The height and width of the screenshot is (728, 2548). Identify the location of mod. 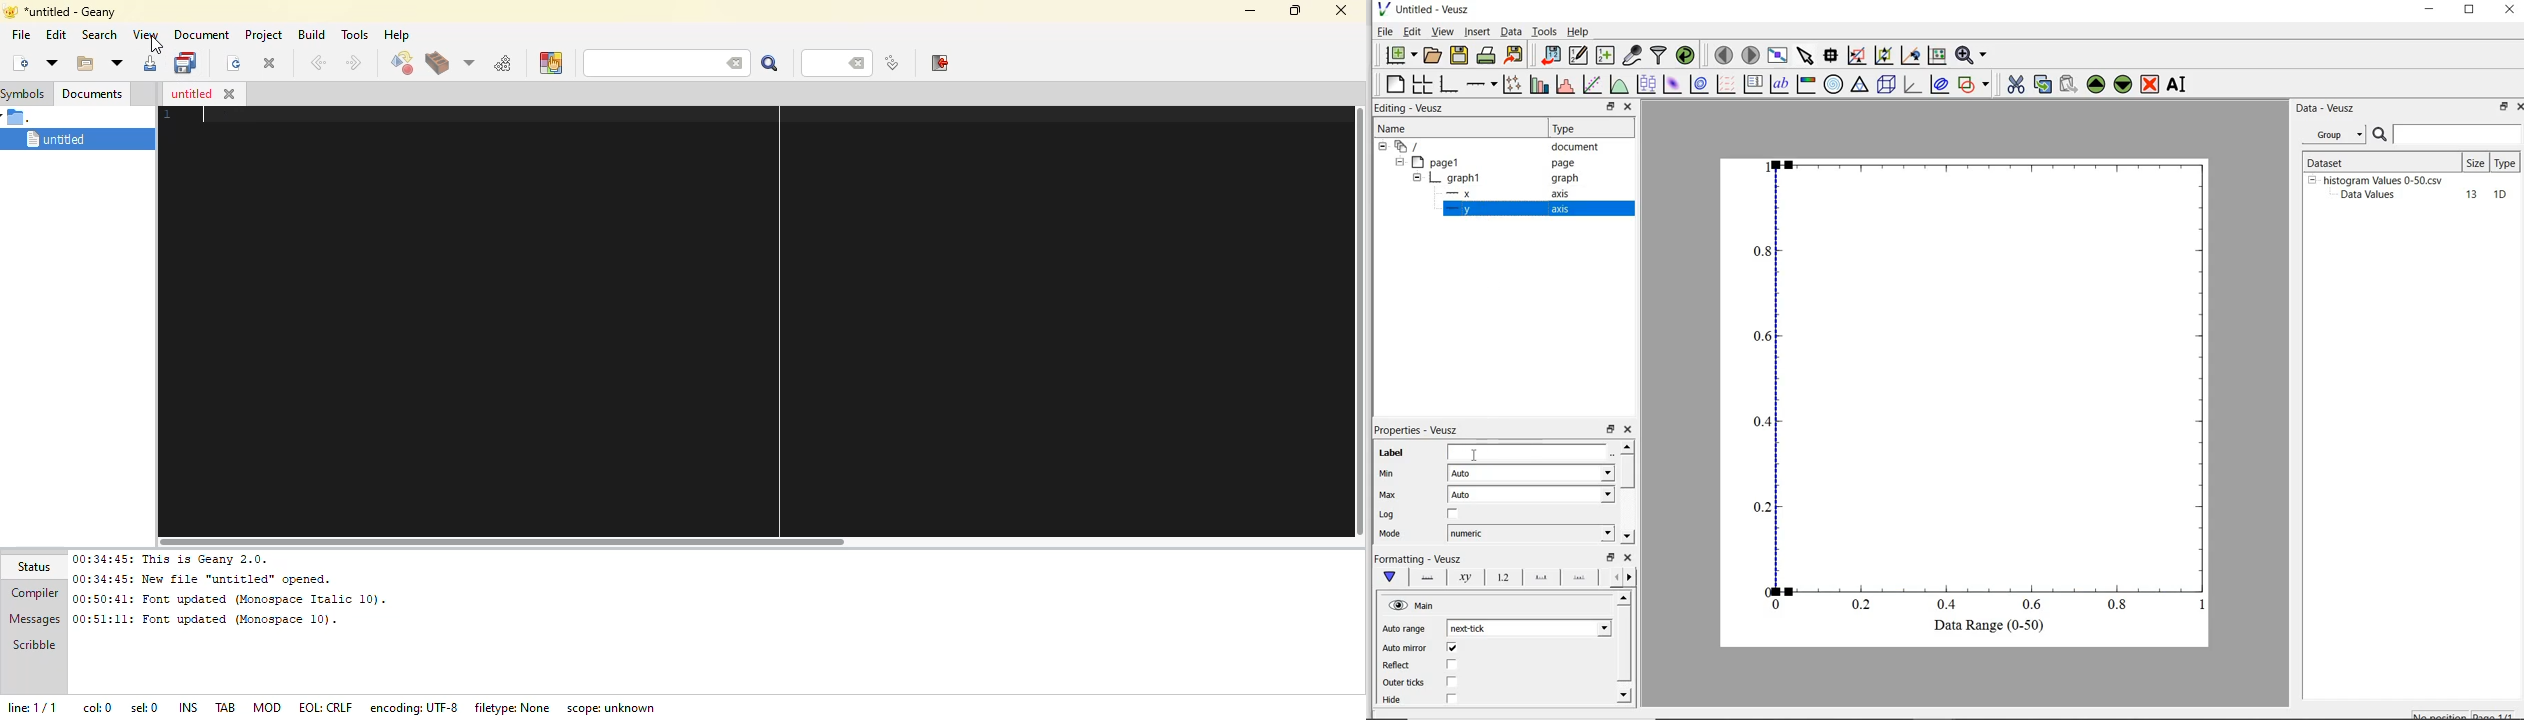
(267, 706).